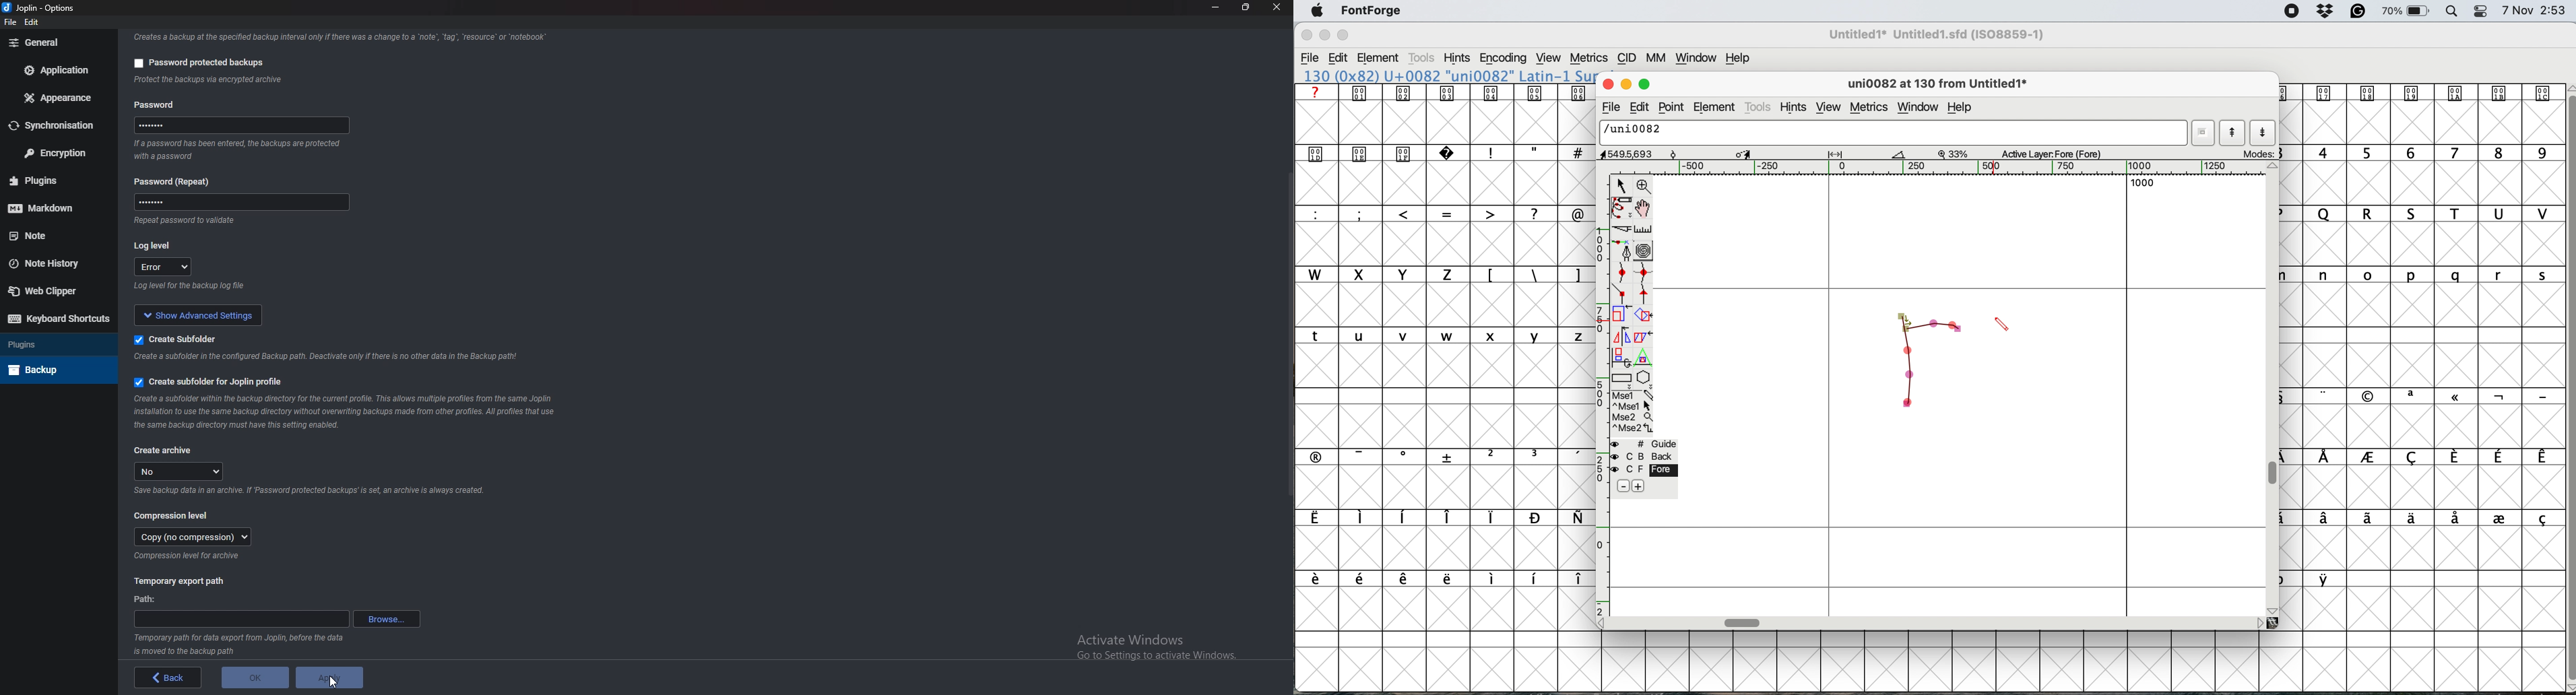  I want to click on special characters, so click(1437, 578).